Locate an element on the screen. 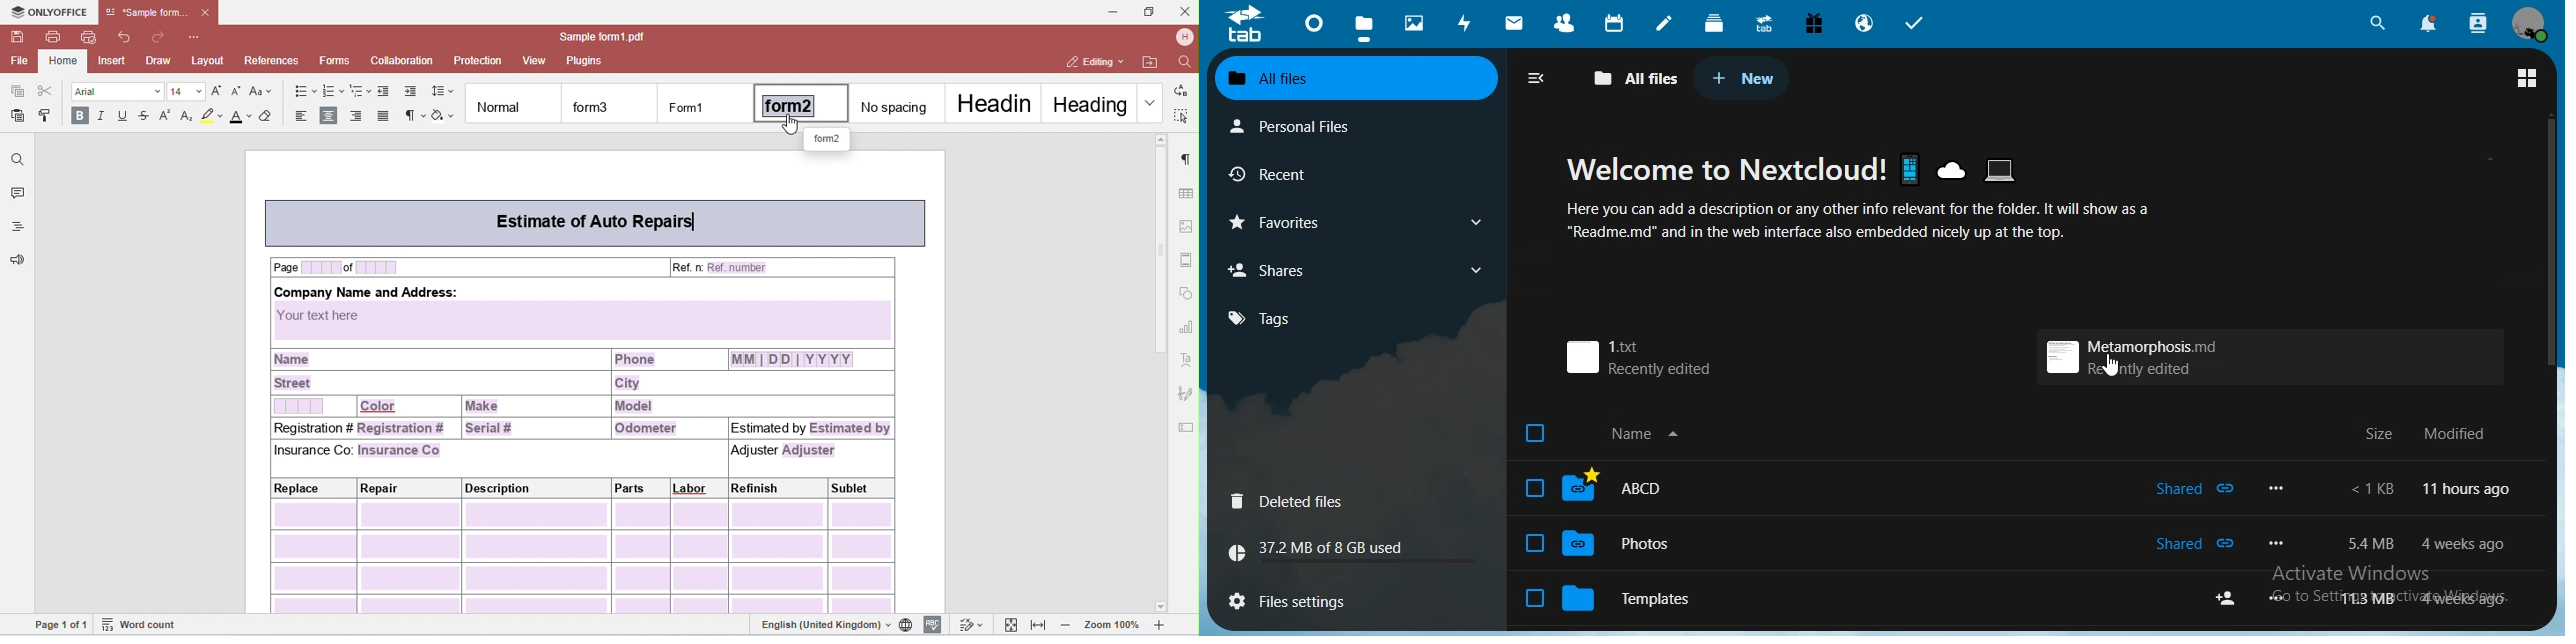  personal files is located at coordinates (1295, 126).